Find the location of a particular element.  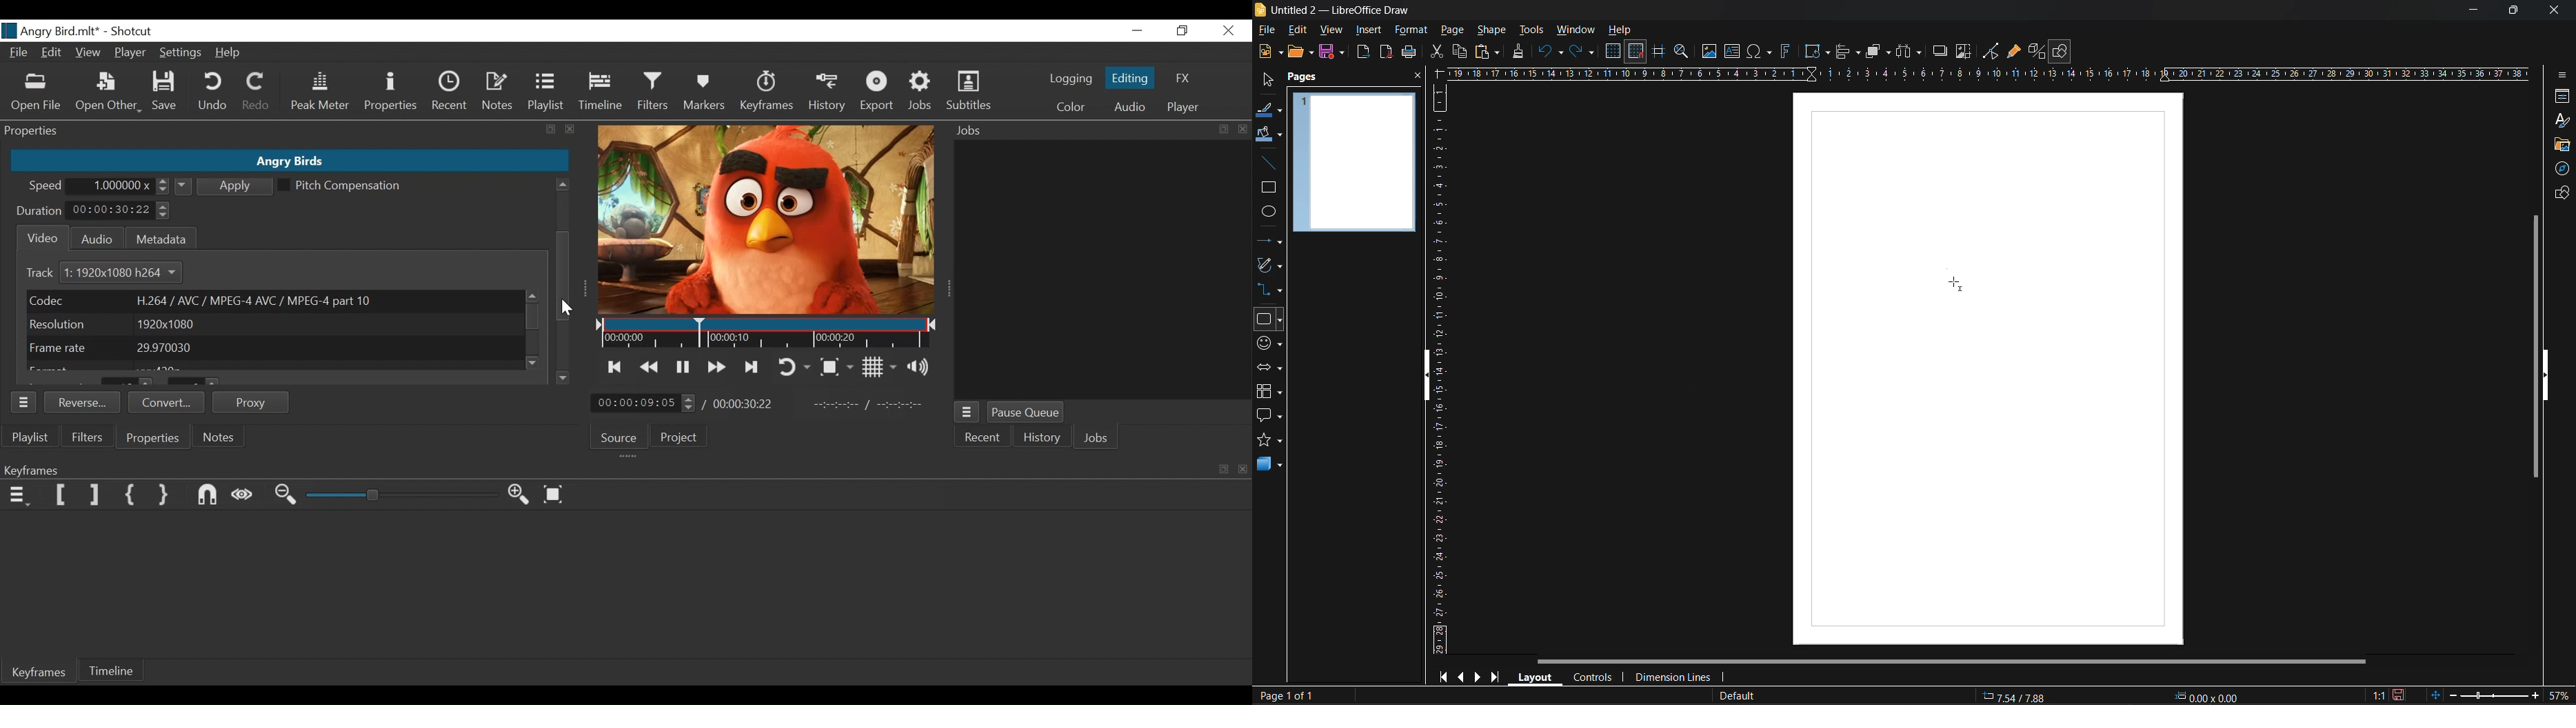

Frame rate is located at coordinates (275, 348).